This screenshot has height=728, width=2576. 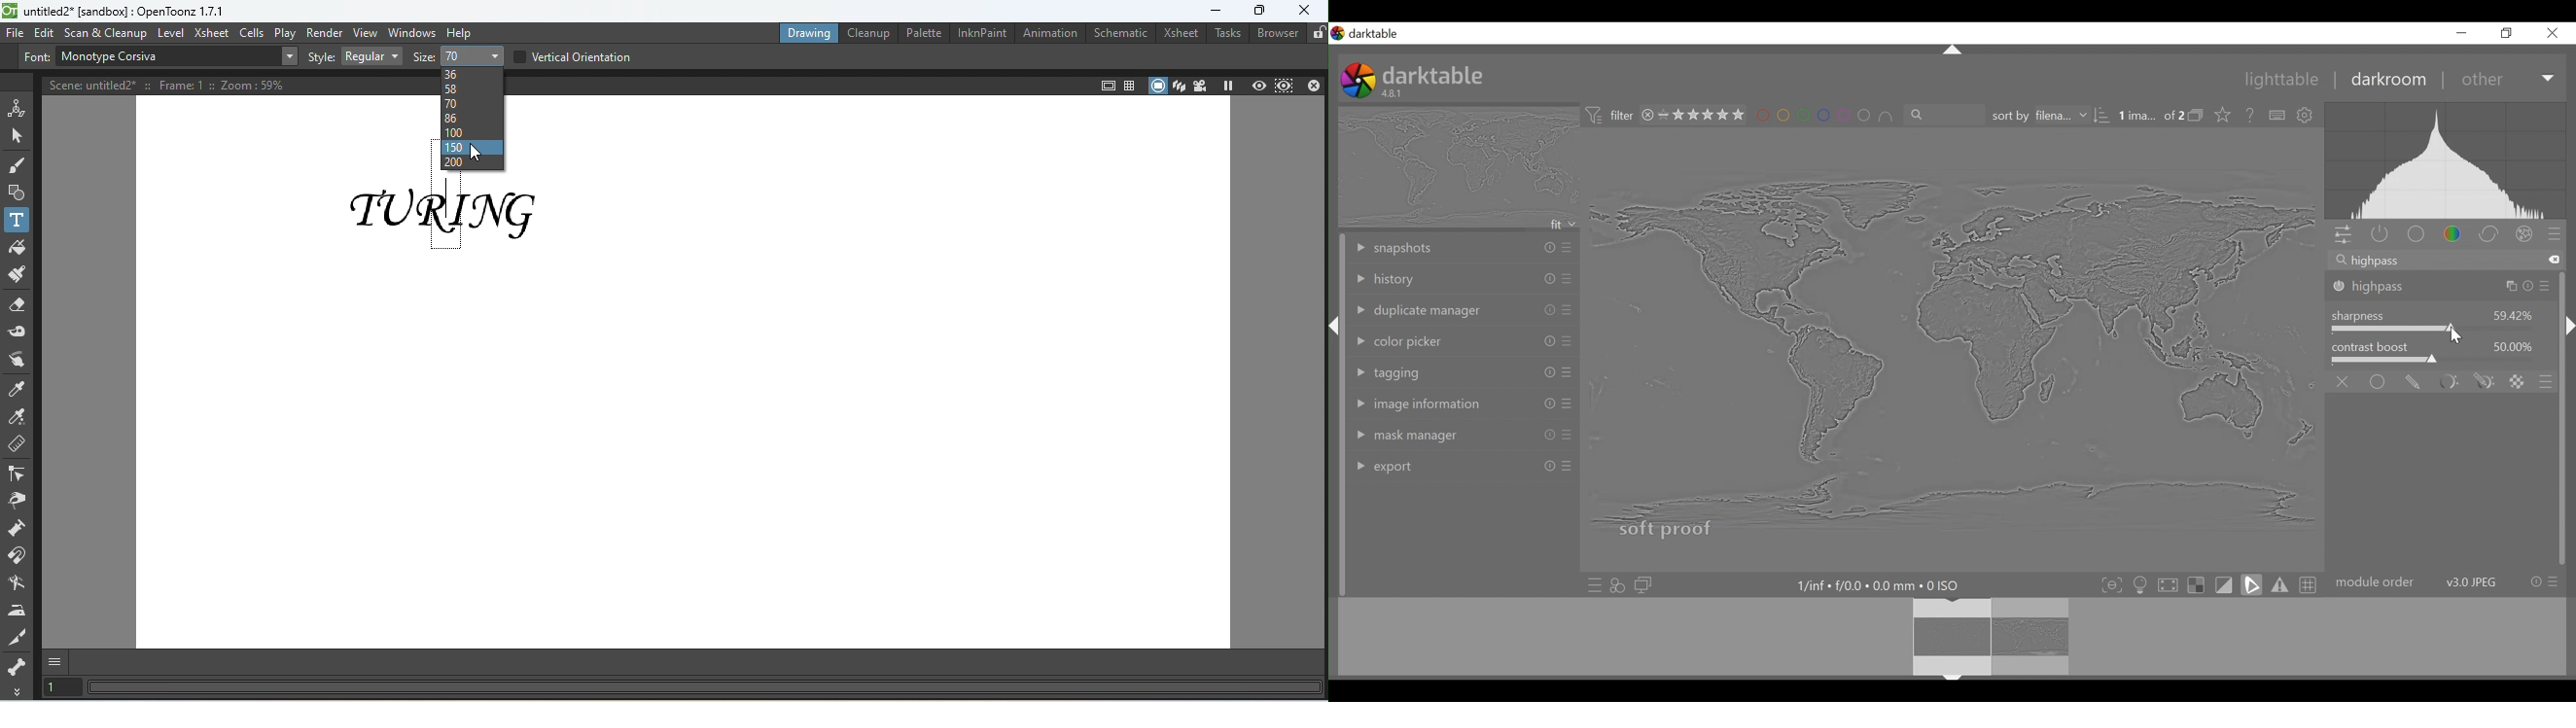 What do you see at coordinates (2110, 584) in the screenshot?
I see `toggle focus-peaking mode` at bounding box center [2110, 584].